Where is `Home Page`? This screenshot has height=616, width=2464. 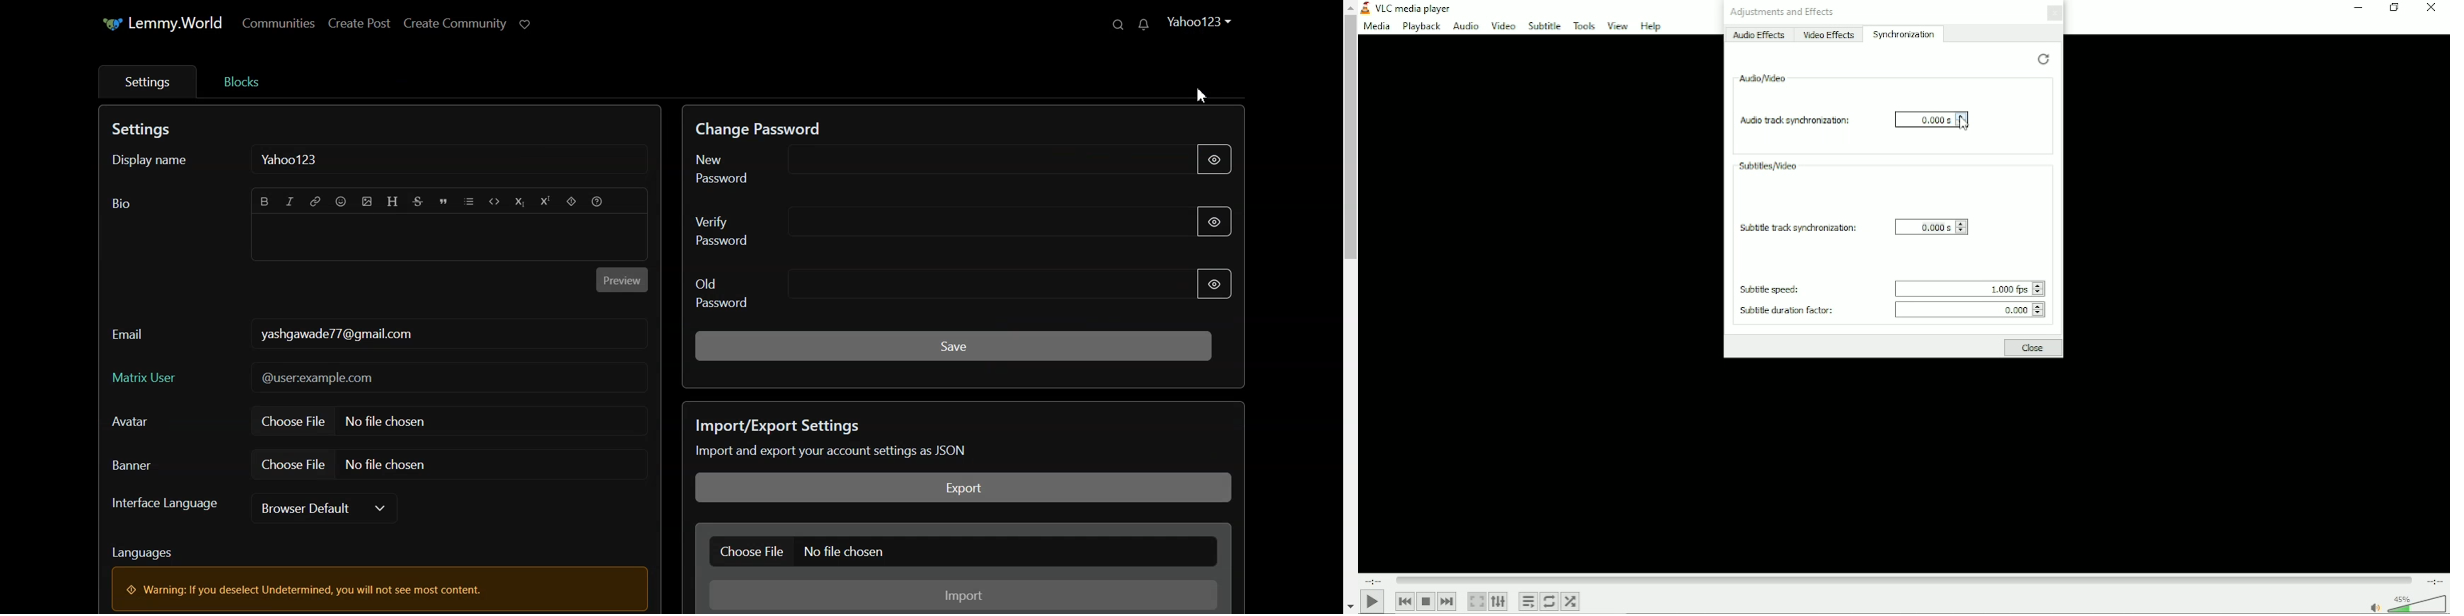 Home Page is located at coordinates (161, 23).